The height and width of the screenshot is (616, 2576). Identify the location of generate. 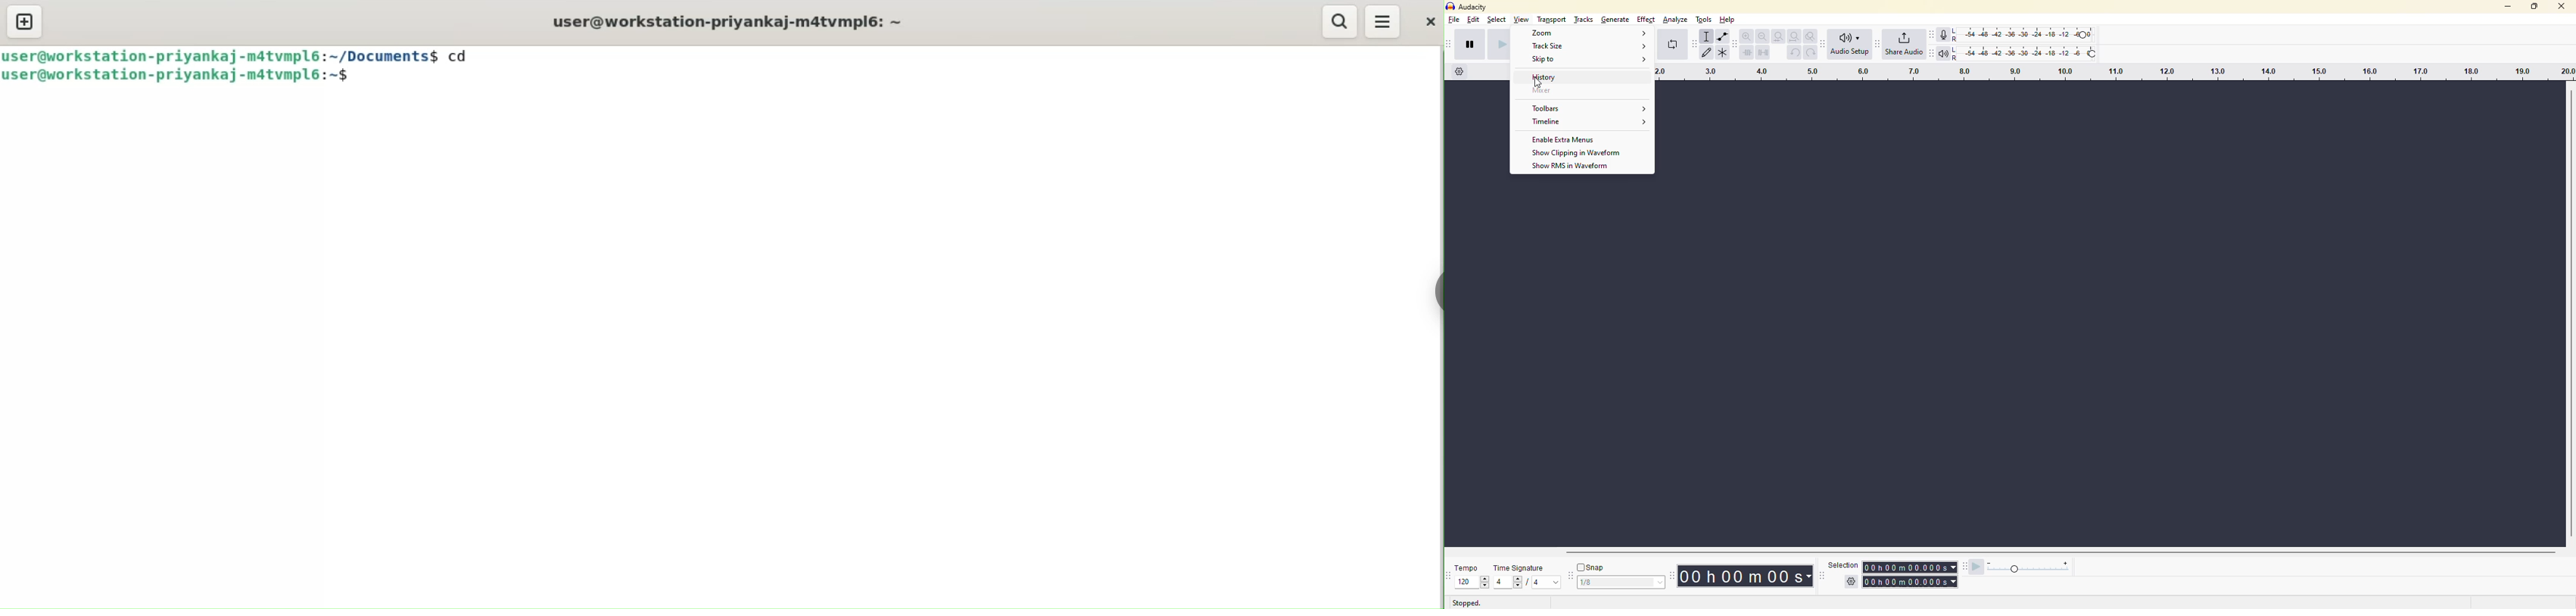
(1615, 18).